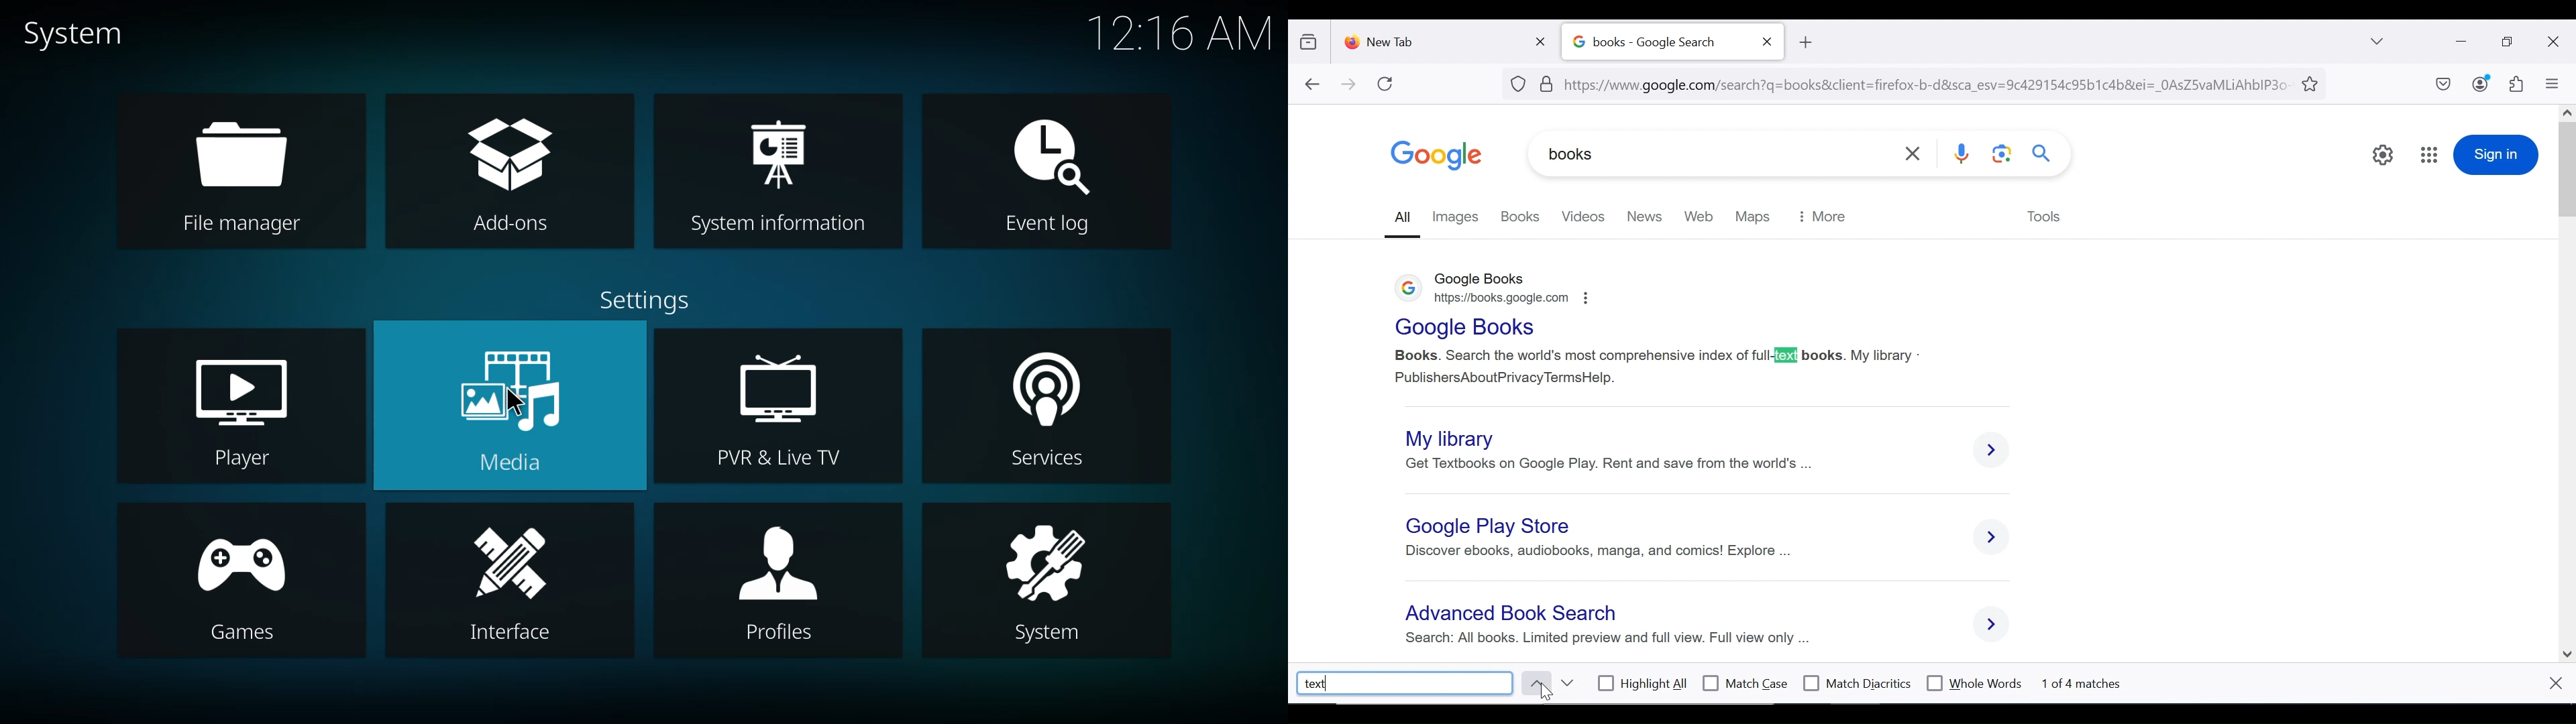 The height and width of the screenshot is (728, 2576). I want to click on system information, so click(777, 153).